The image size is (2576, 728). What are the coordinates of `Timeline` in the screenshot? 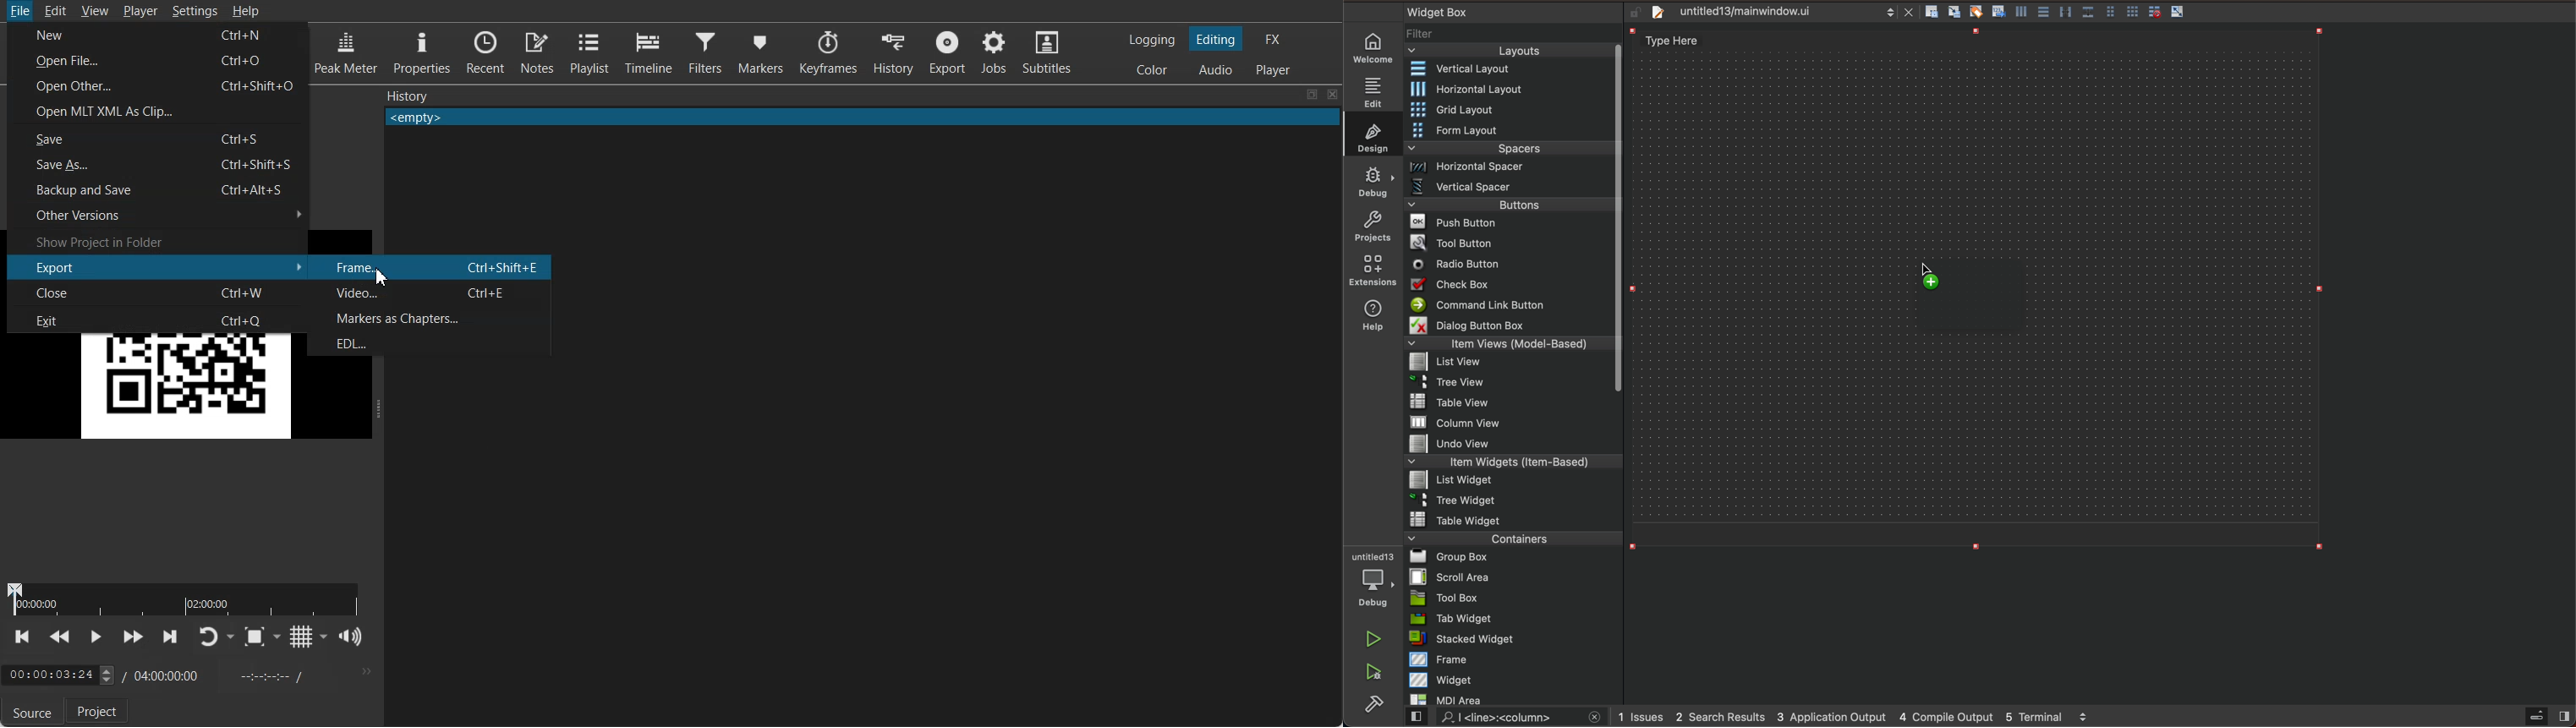 It's located at (647, 50).